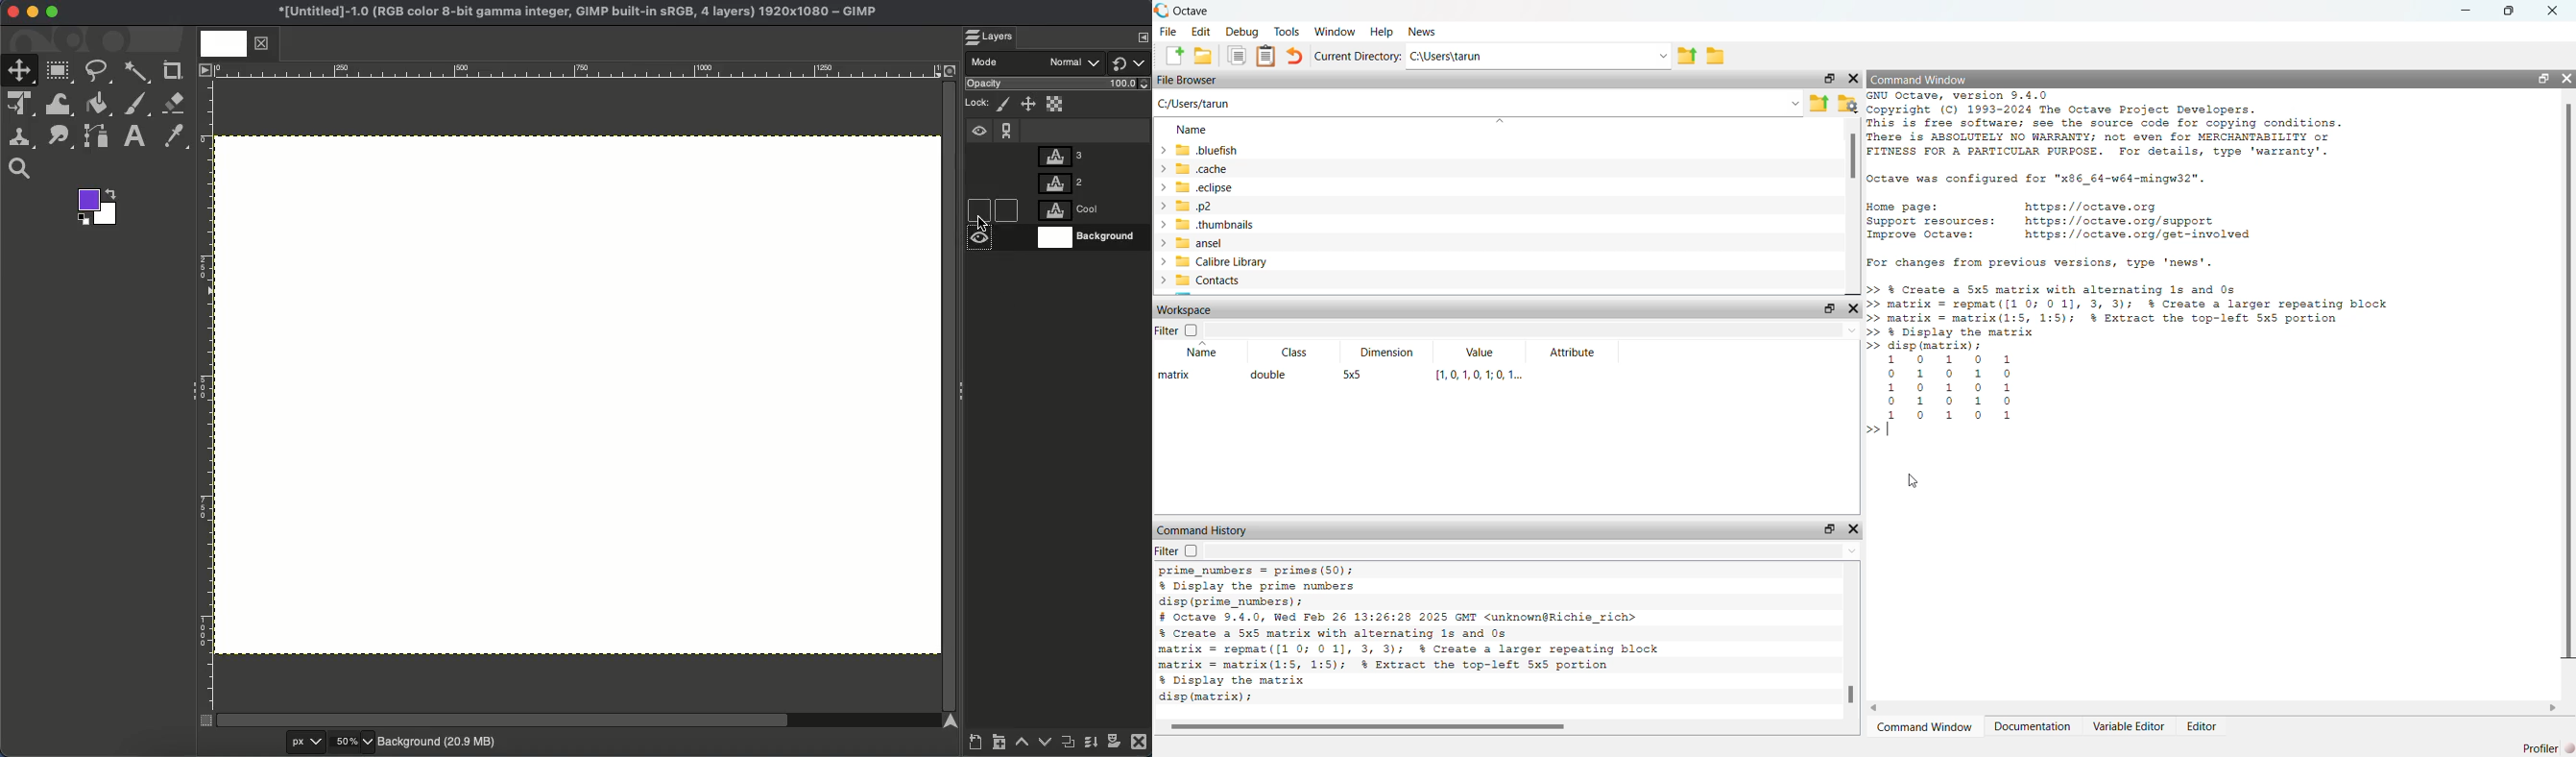 The height and width of the screenshot is (784, 2576). I want to click on Edit, so click(1200, 31).